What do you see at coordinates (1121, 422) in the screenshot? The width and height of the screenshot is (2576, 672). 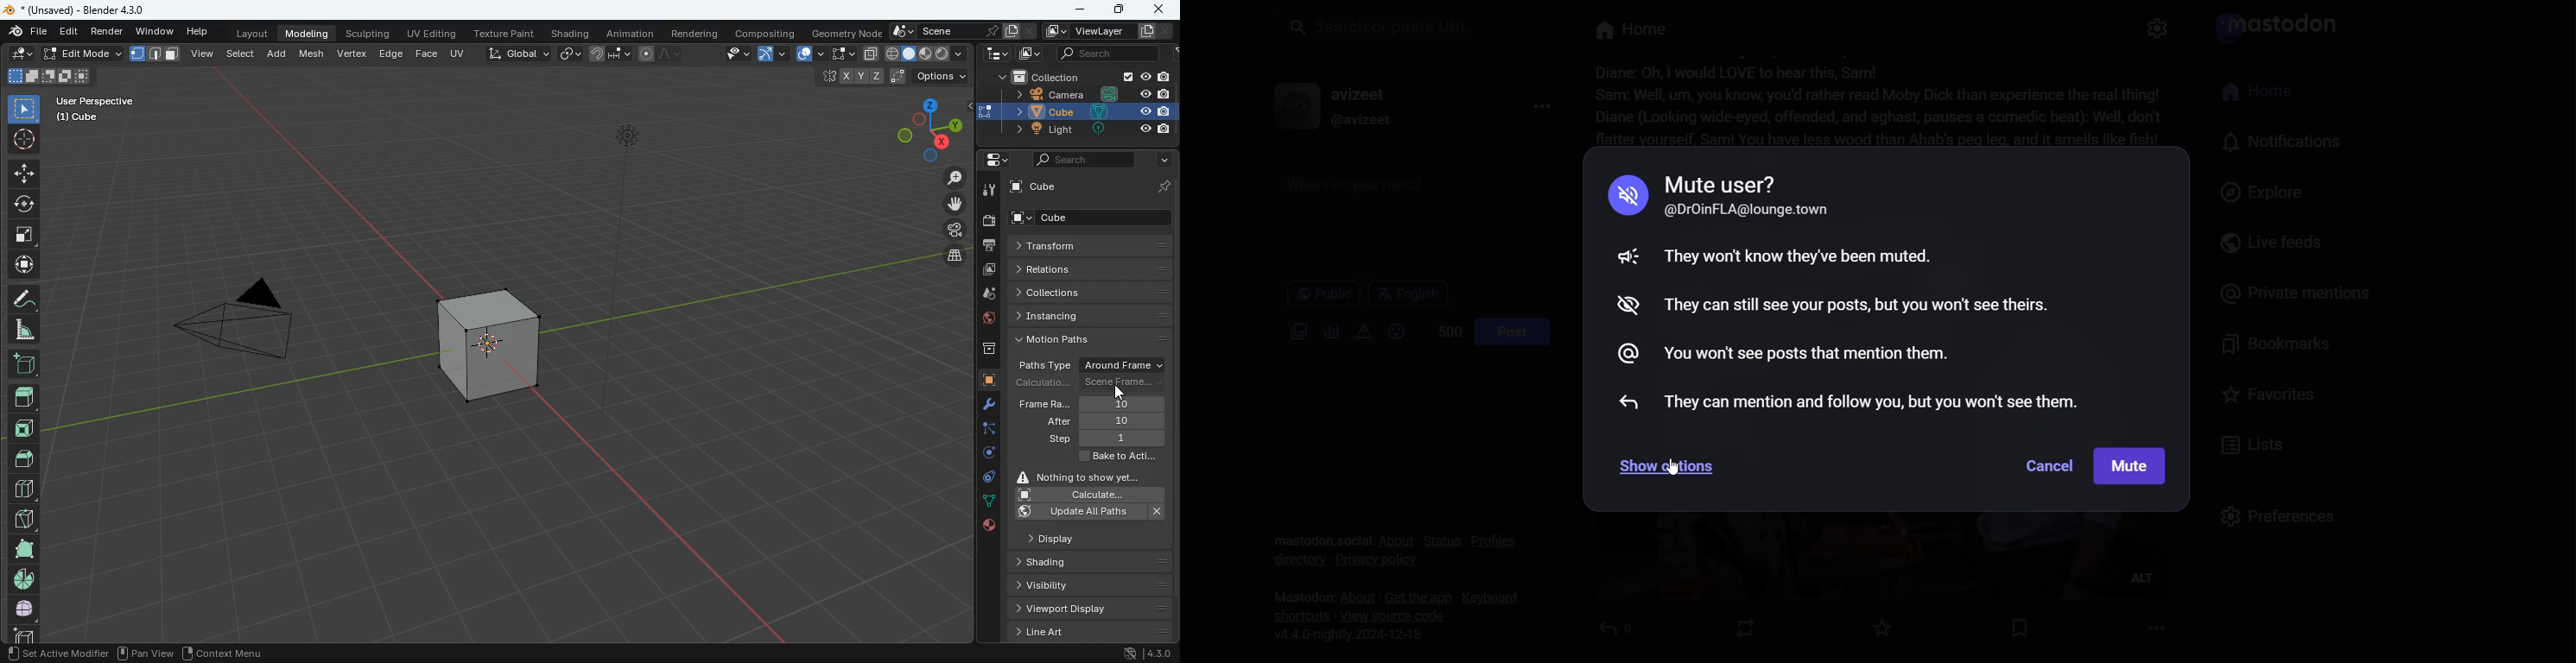 I see `` at bounding box center [1121, 422].